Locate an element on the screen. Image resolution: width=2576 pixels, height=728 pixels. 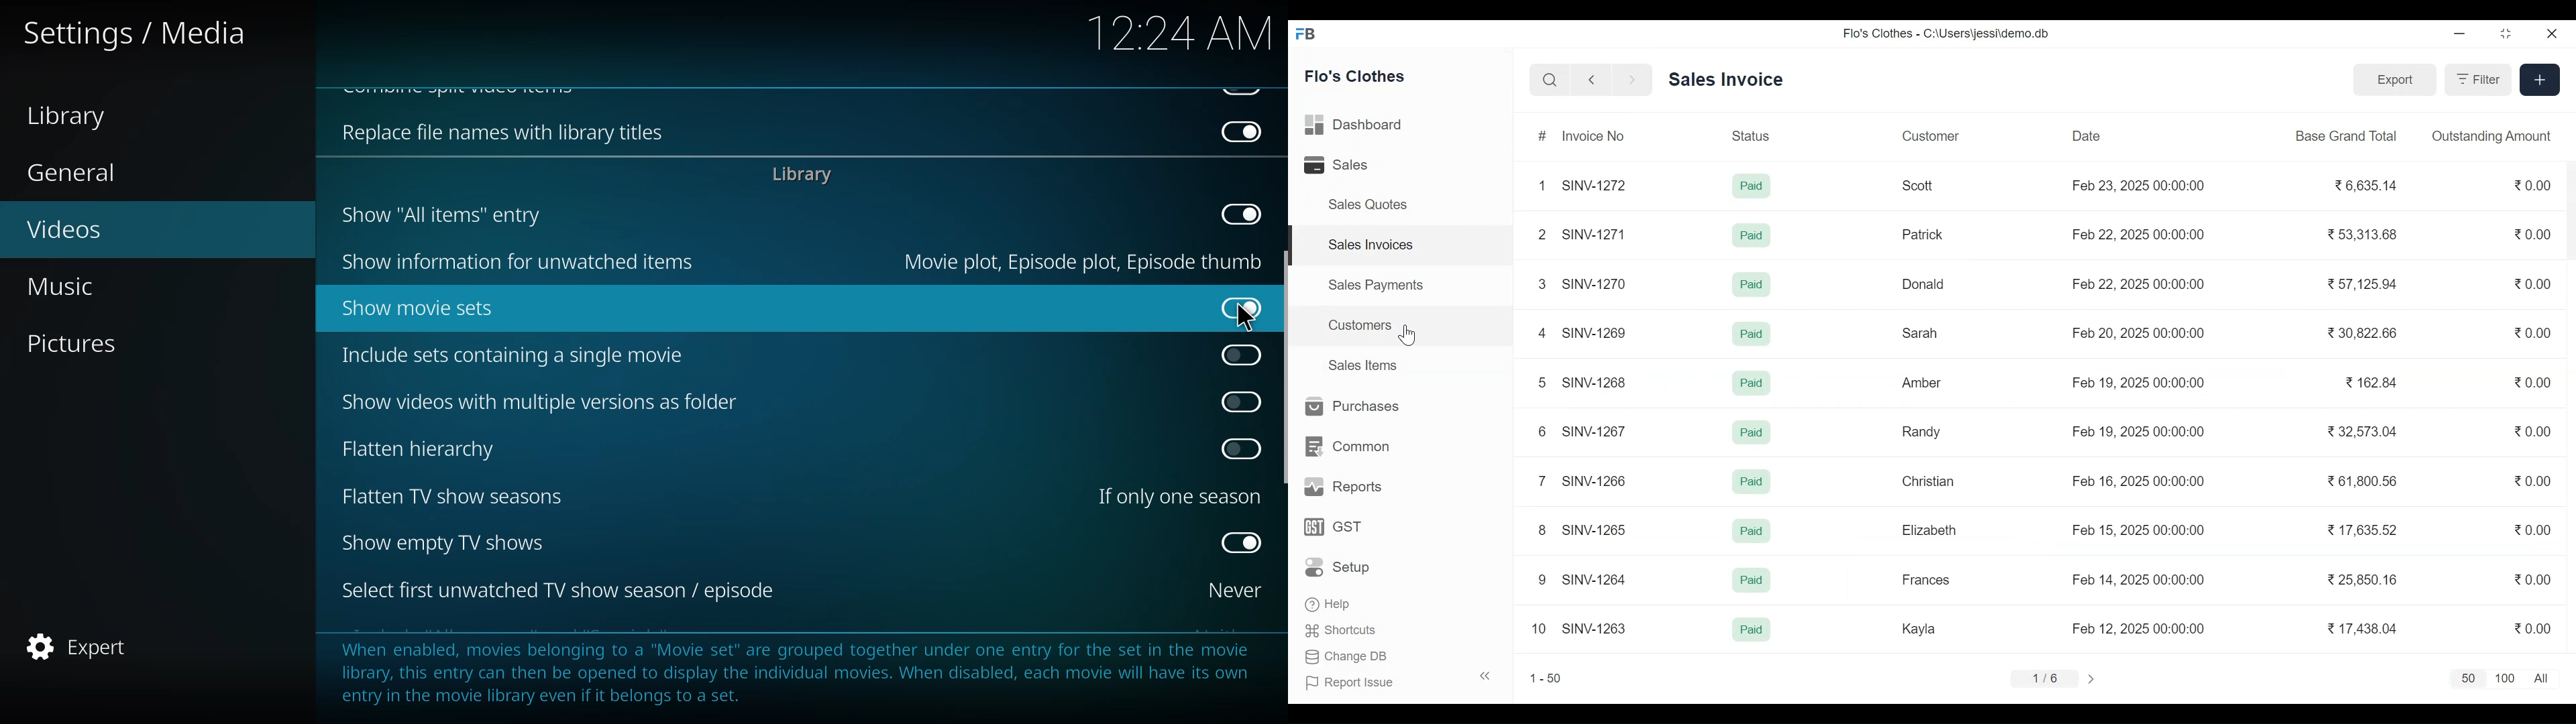
Feb 15, 2025 00:00:00 is located at coordinates (2139, 529).